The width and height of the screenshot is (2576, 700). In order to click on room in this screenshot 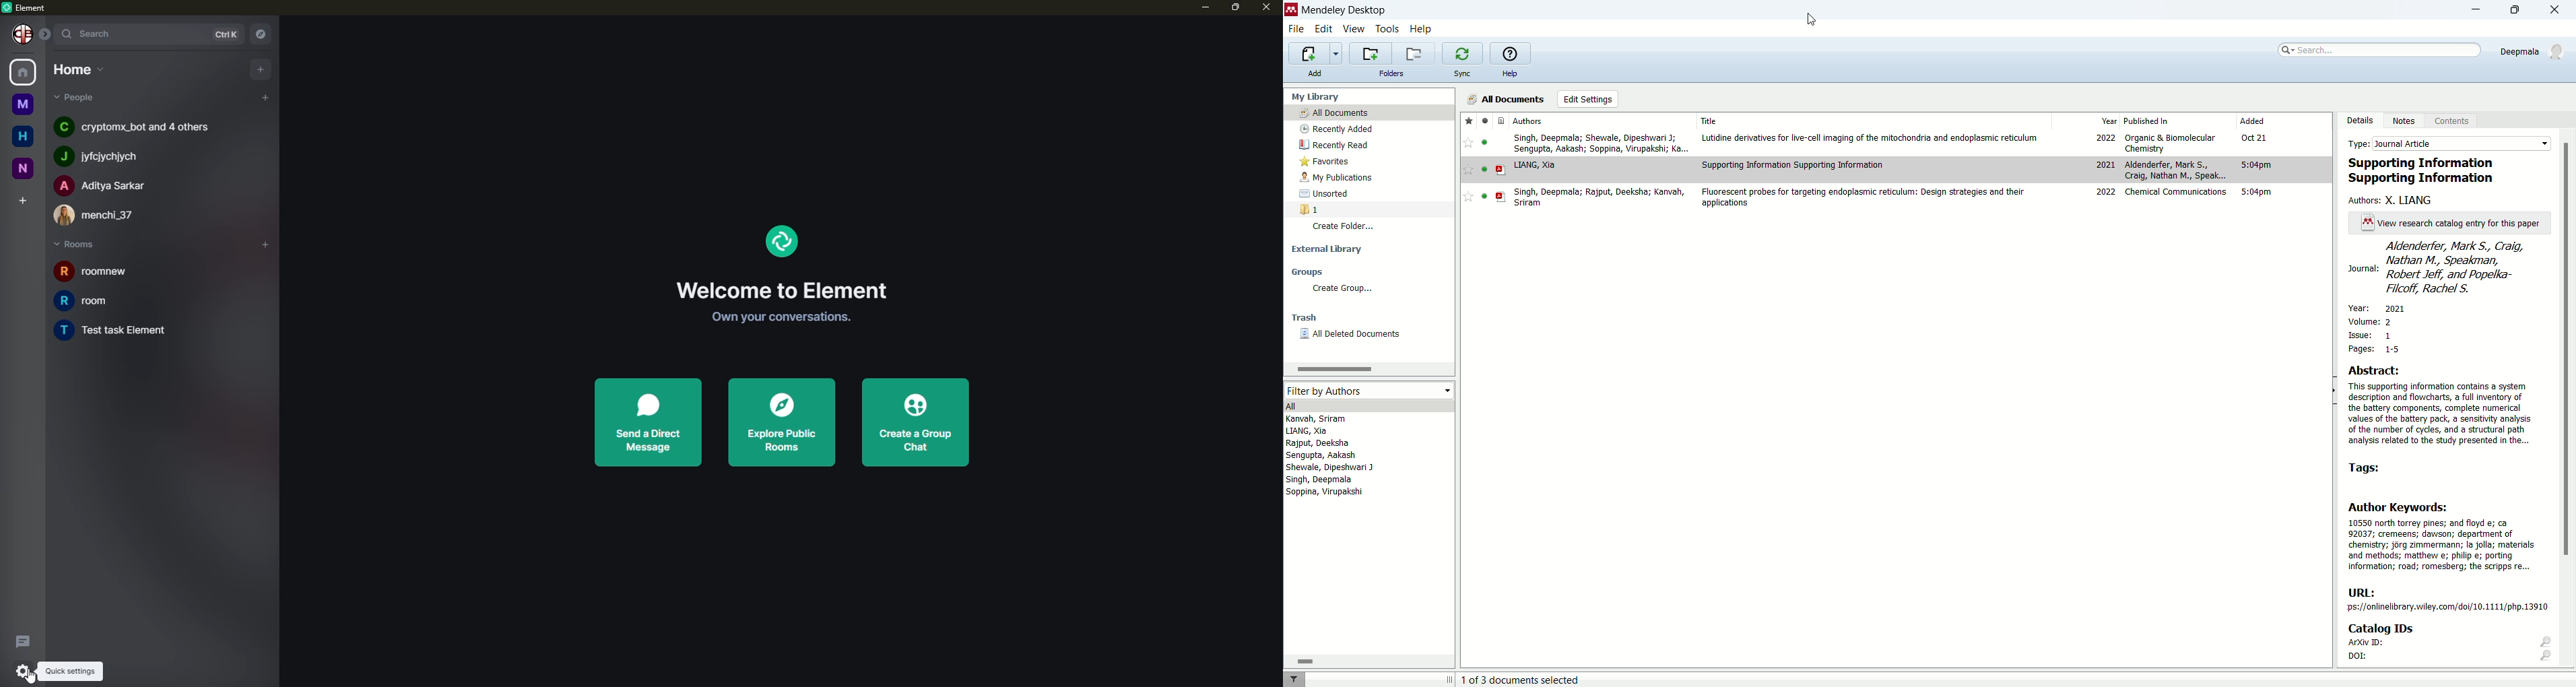, I will do `click(88, 272)`.